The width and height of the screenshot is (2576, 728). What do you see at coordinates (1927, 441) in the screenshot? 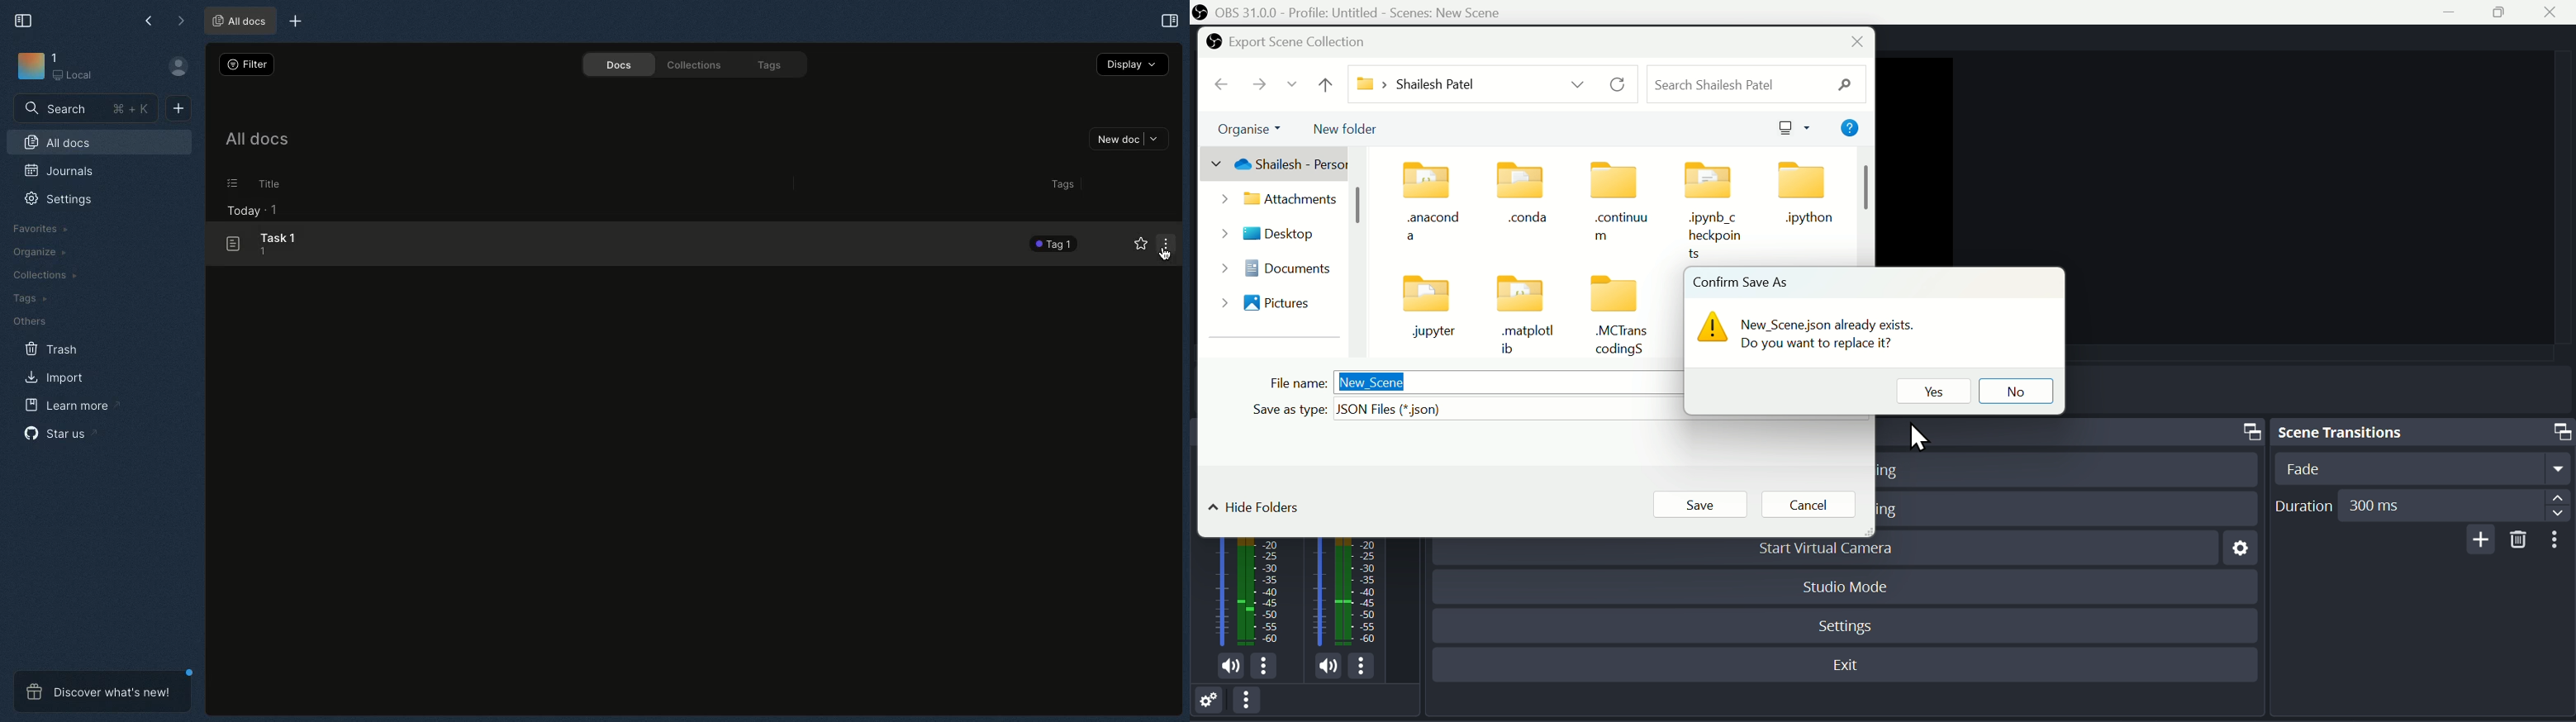
I see `Cursor` at bounding box center [1927, 441].